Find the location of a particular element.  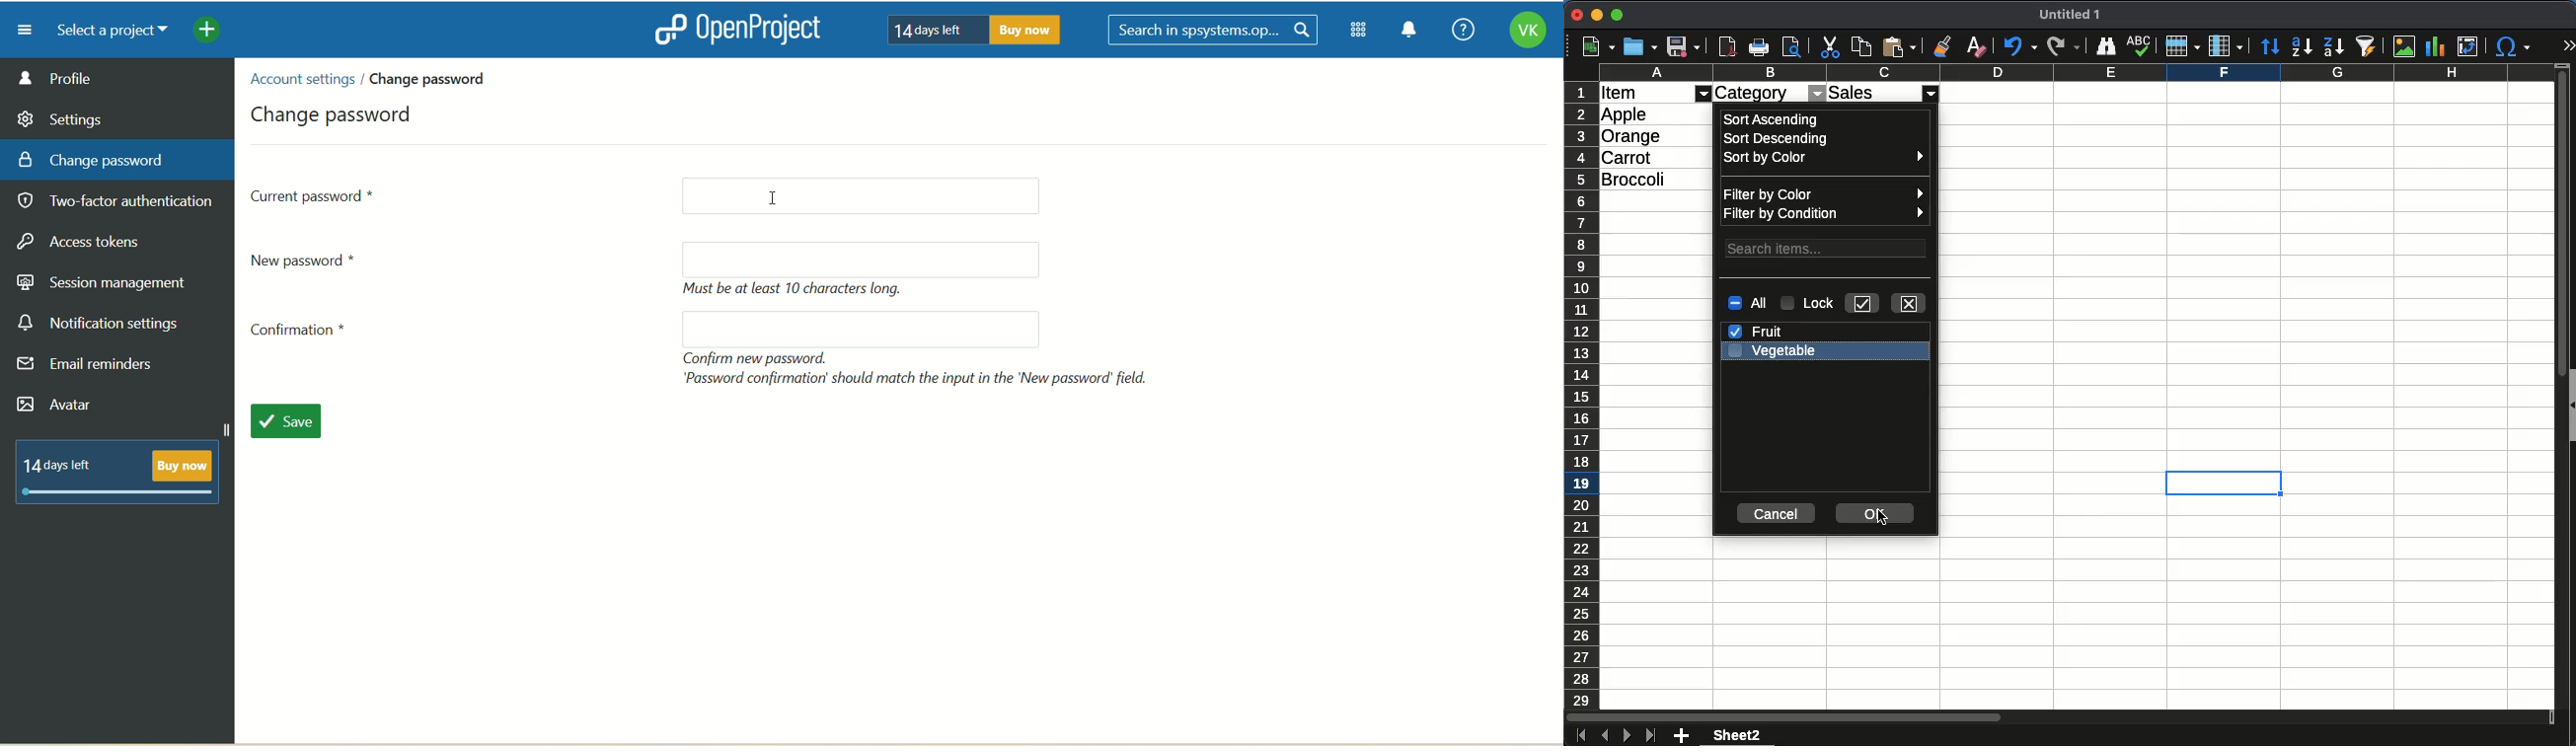

access takers is located at coordinates (86, 243).